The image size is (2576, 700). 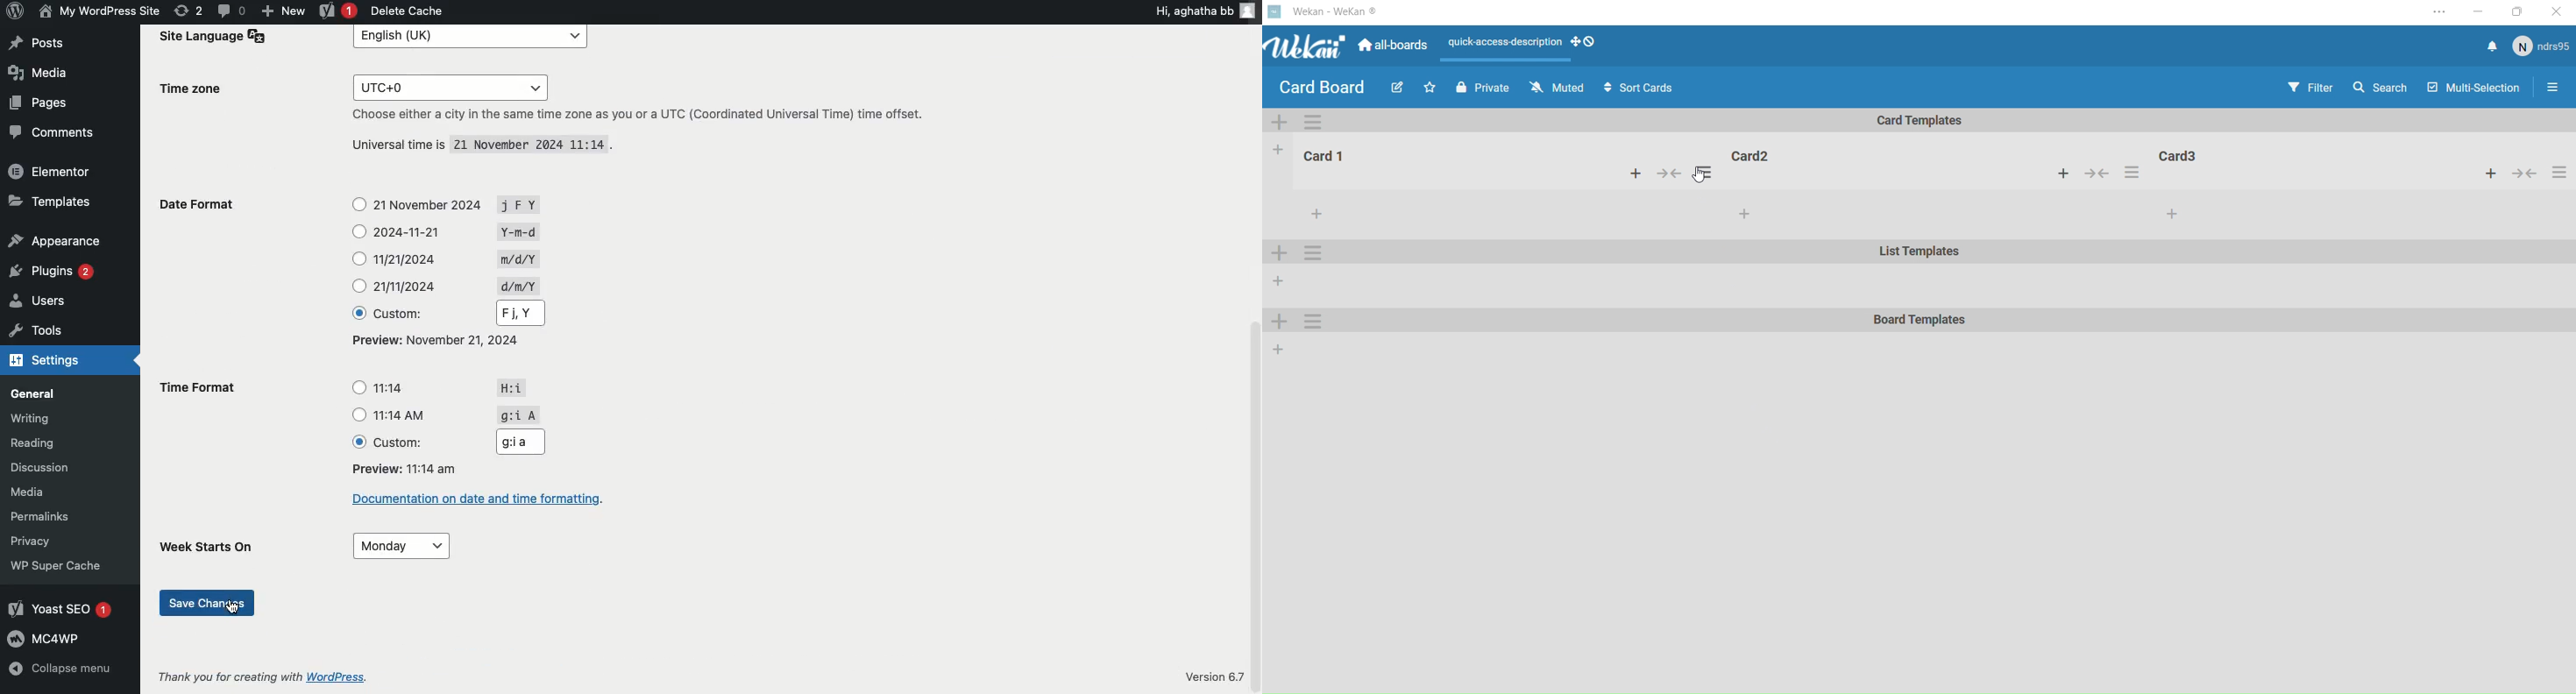 What do you see at coordinates (47, 639) in the screenshot?
I see `MC4WP` at bounding box center [47, 639].